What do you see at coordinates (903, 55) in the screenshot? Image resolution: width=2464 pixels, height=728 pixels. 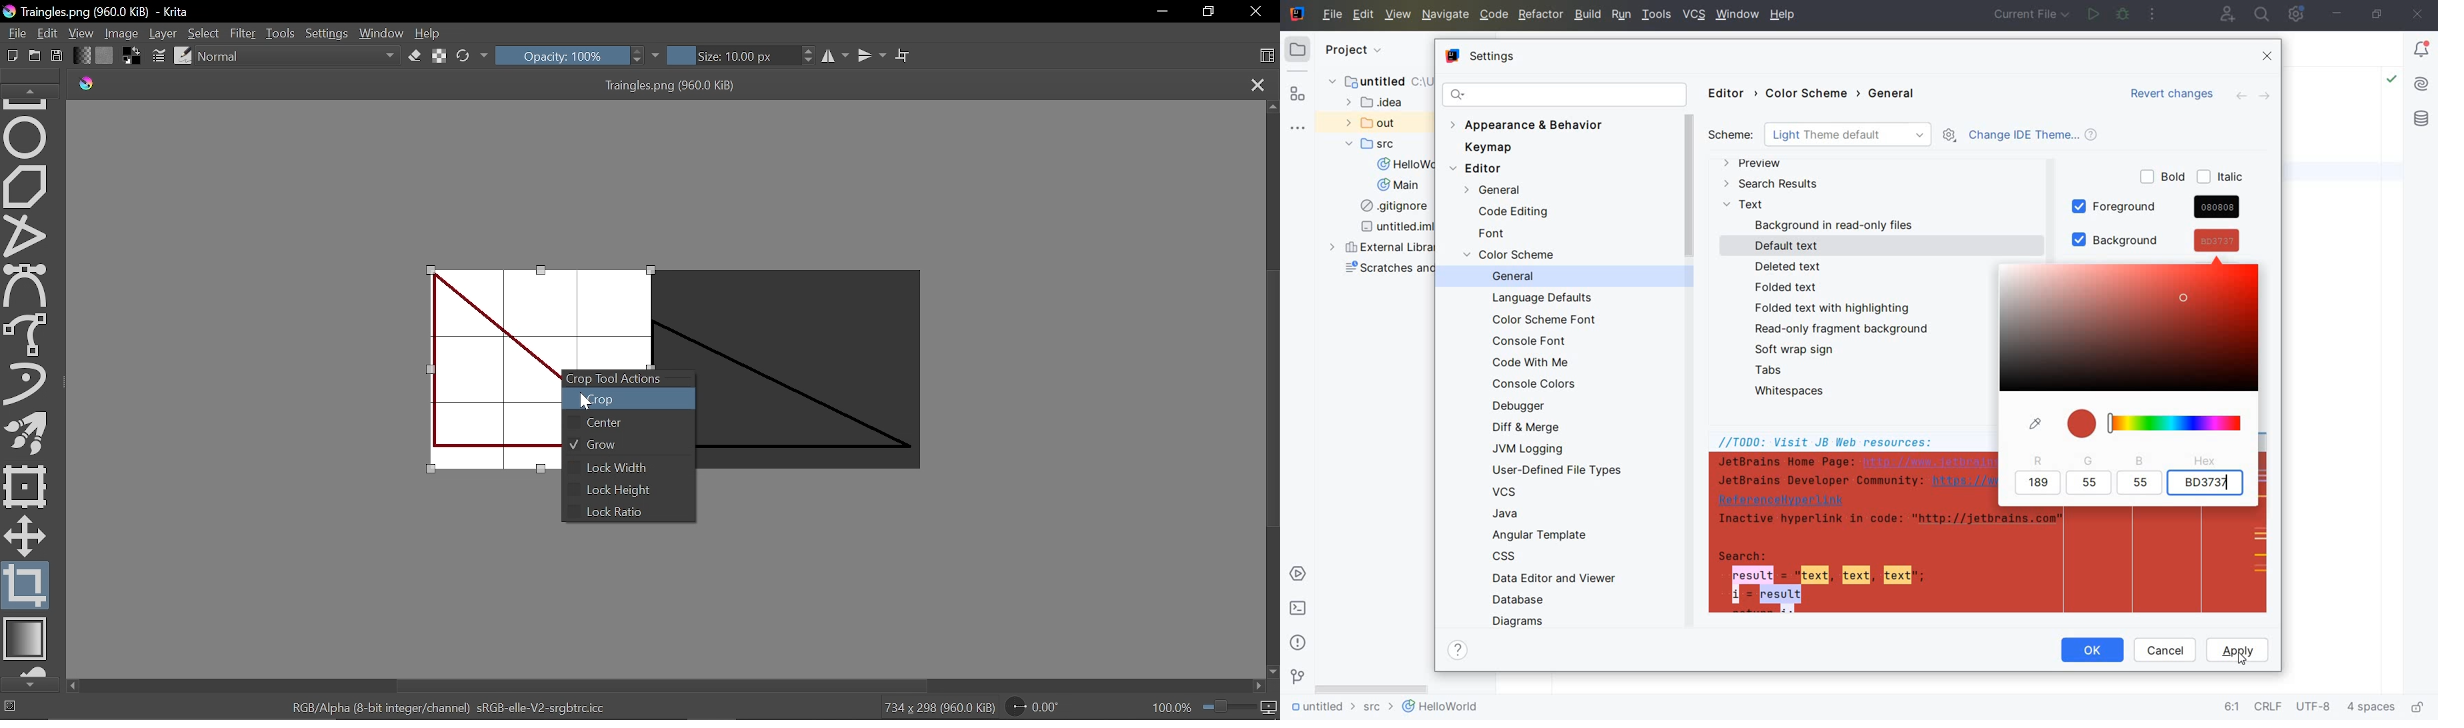 I see `Wrap text tool` at bounding box center [903, 55].